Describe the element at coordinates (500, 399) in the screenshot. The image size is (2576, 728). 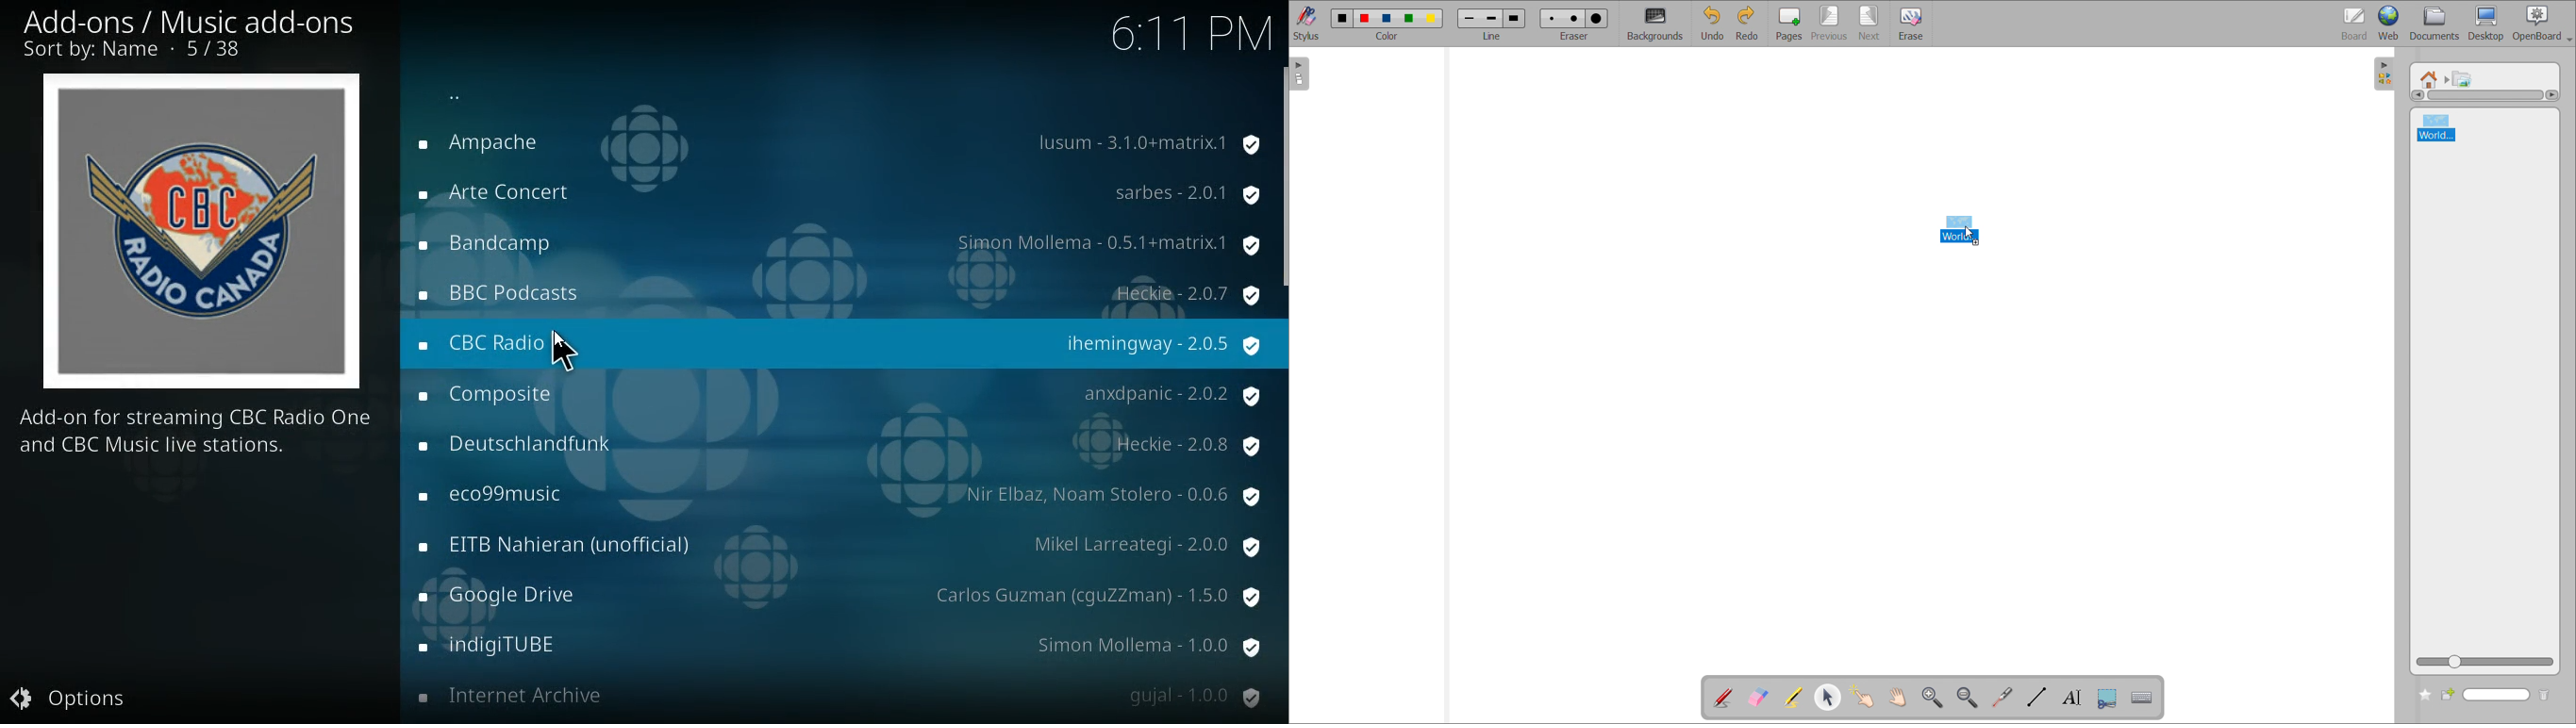
I see `radio name` at that location.